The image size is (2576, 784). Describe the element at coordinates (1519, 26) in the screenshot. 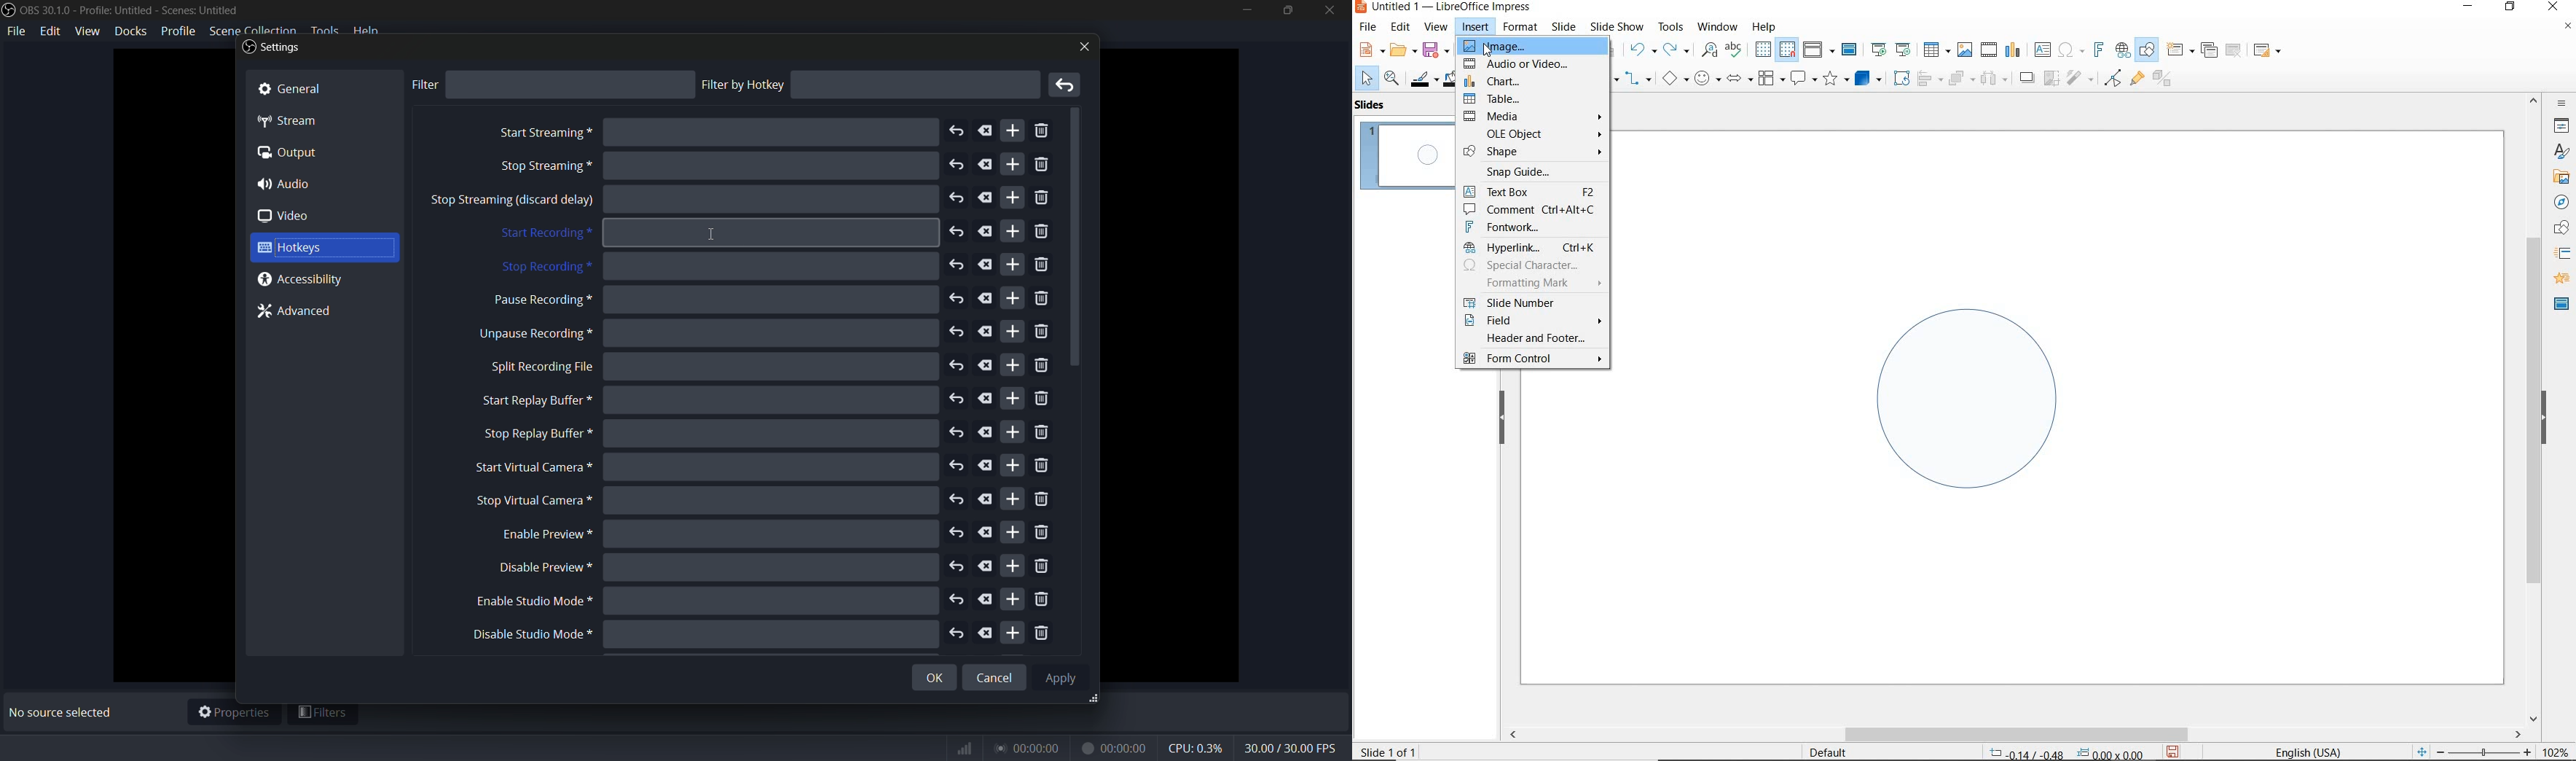

I see `format` at that location.